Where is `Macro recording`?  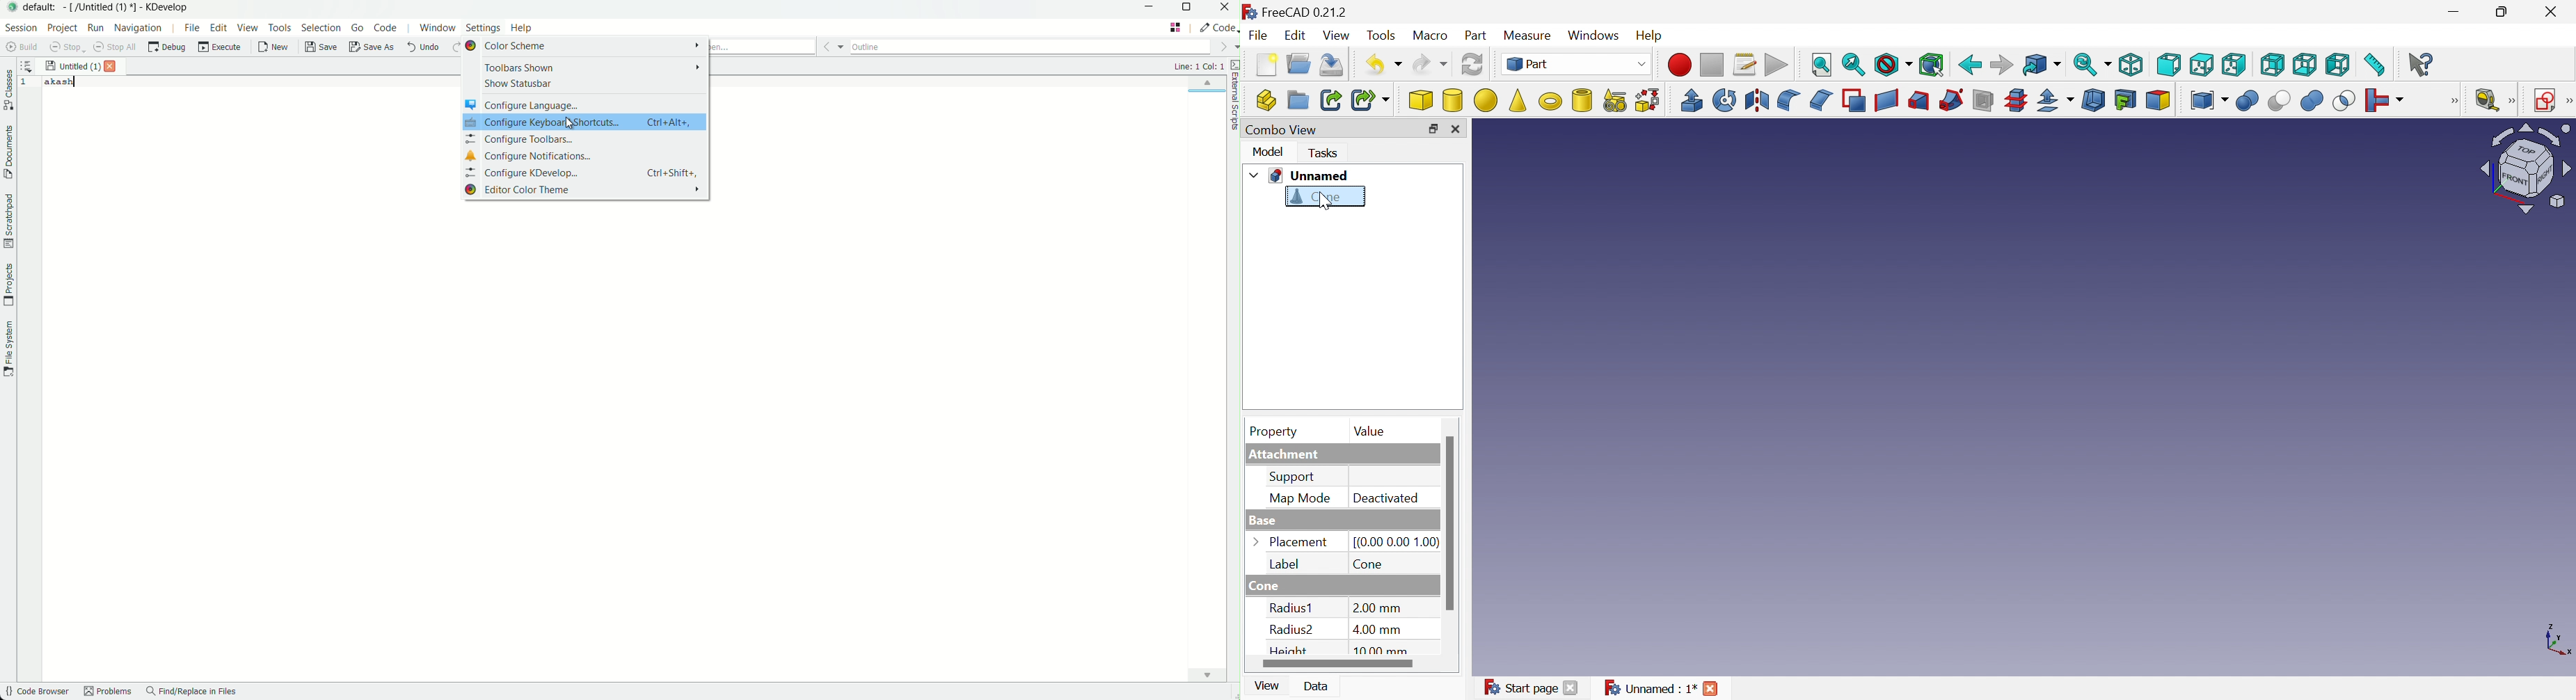 Macro recording is located at coordinates (1680, 65).